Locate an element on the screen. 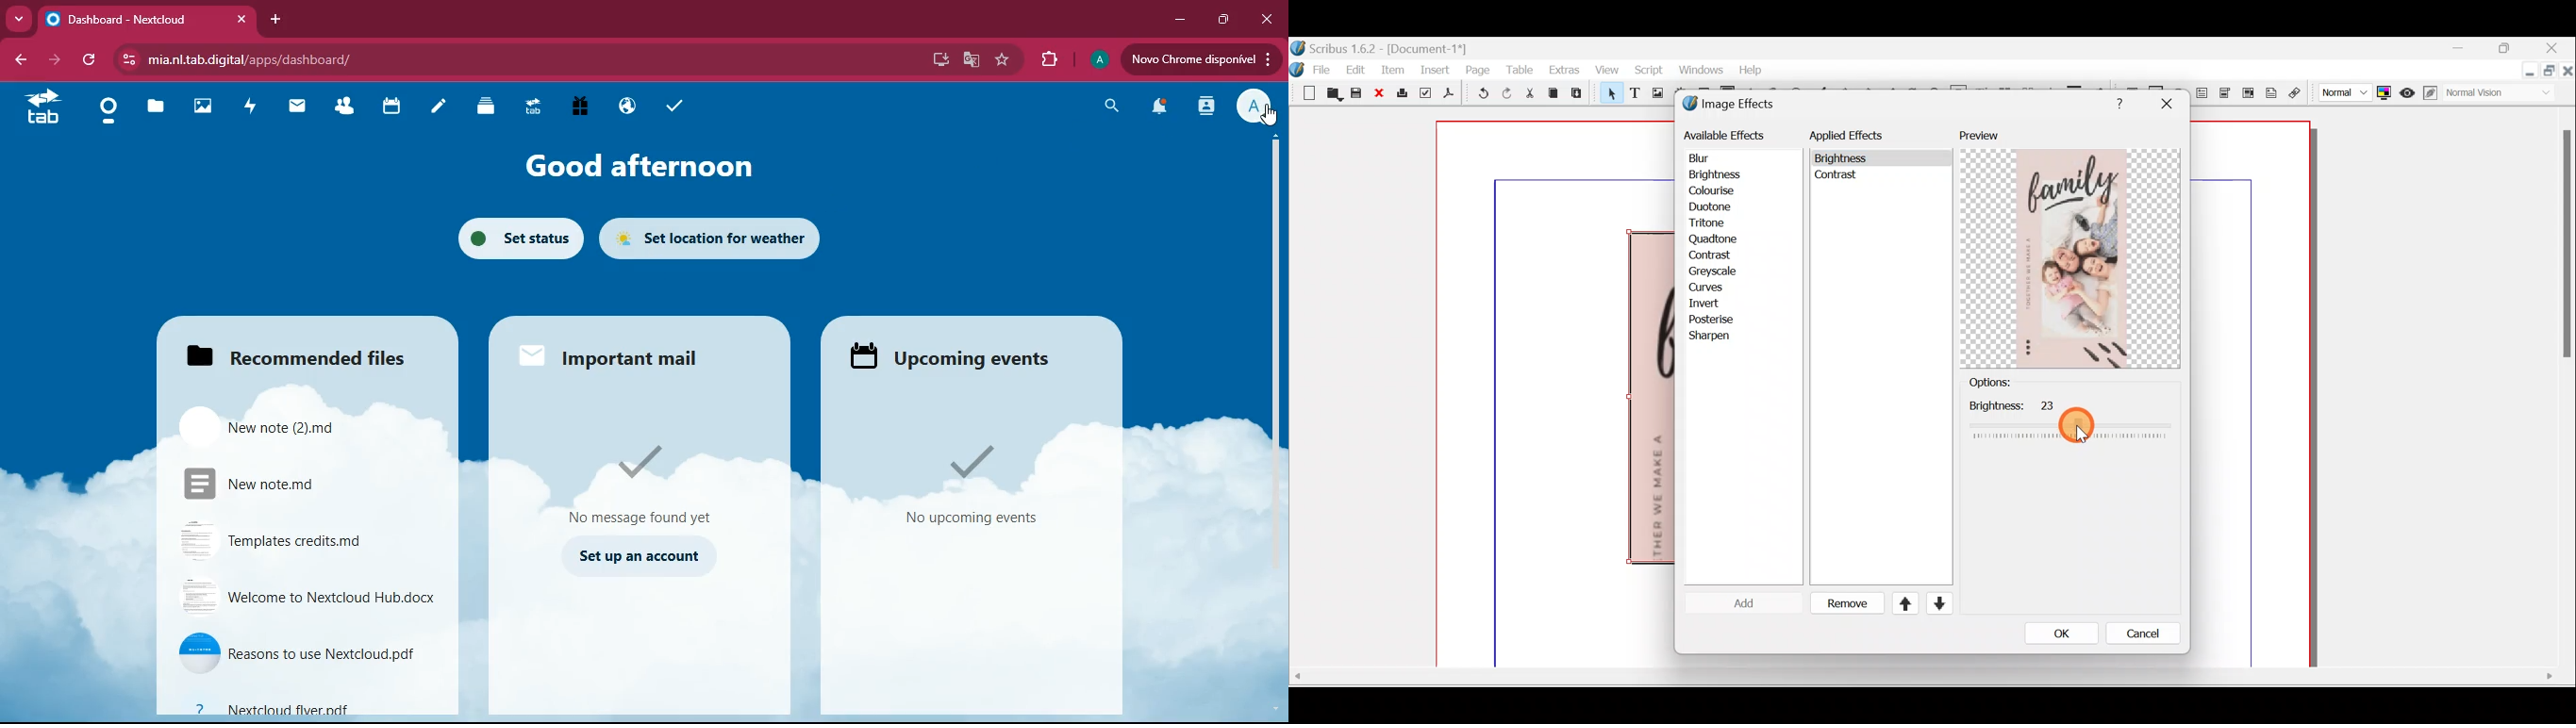  url is located at coordinates (275, 60).